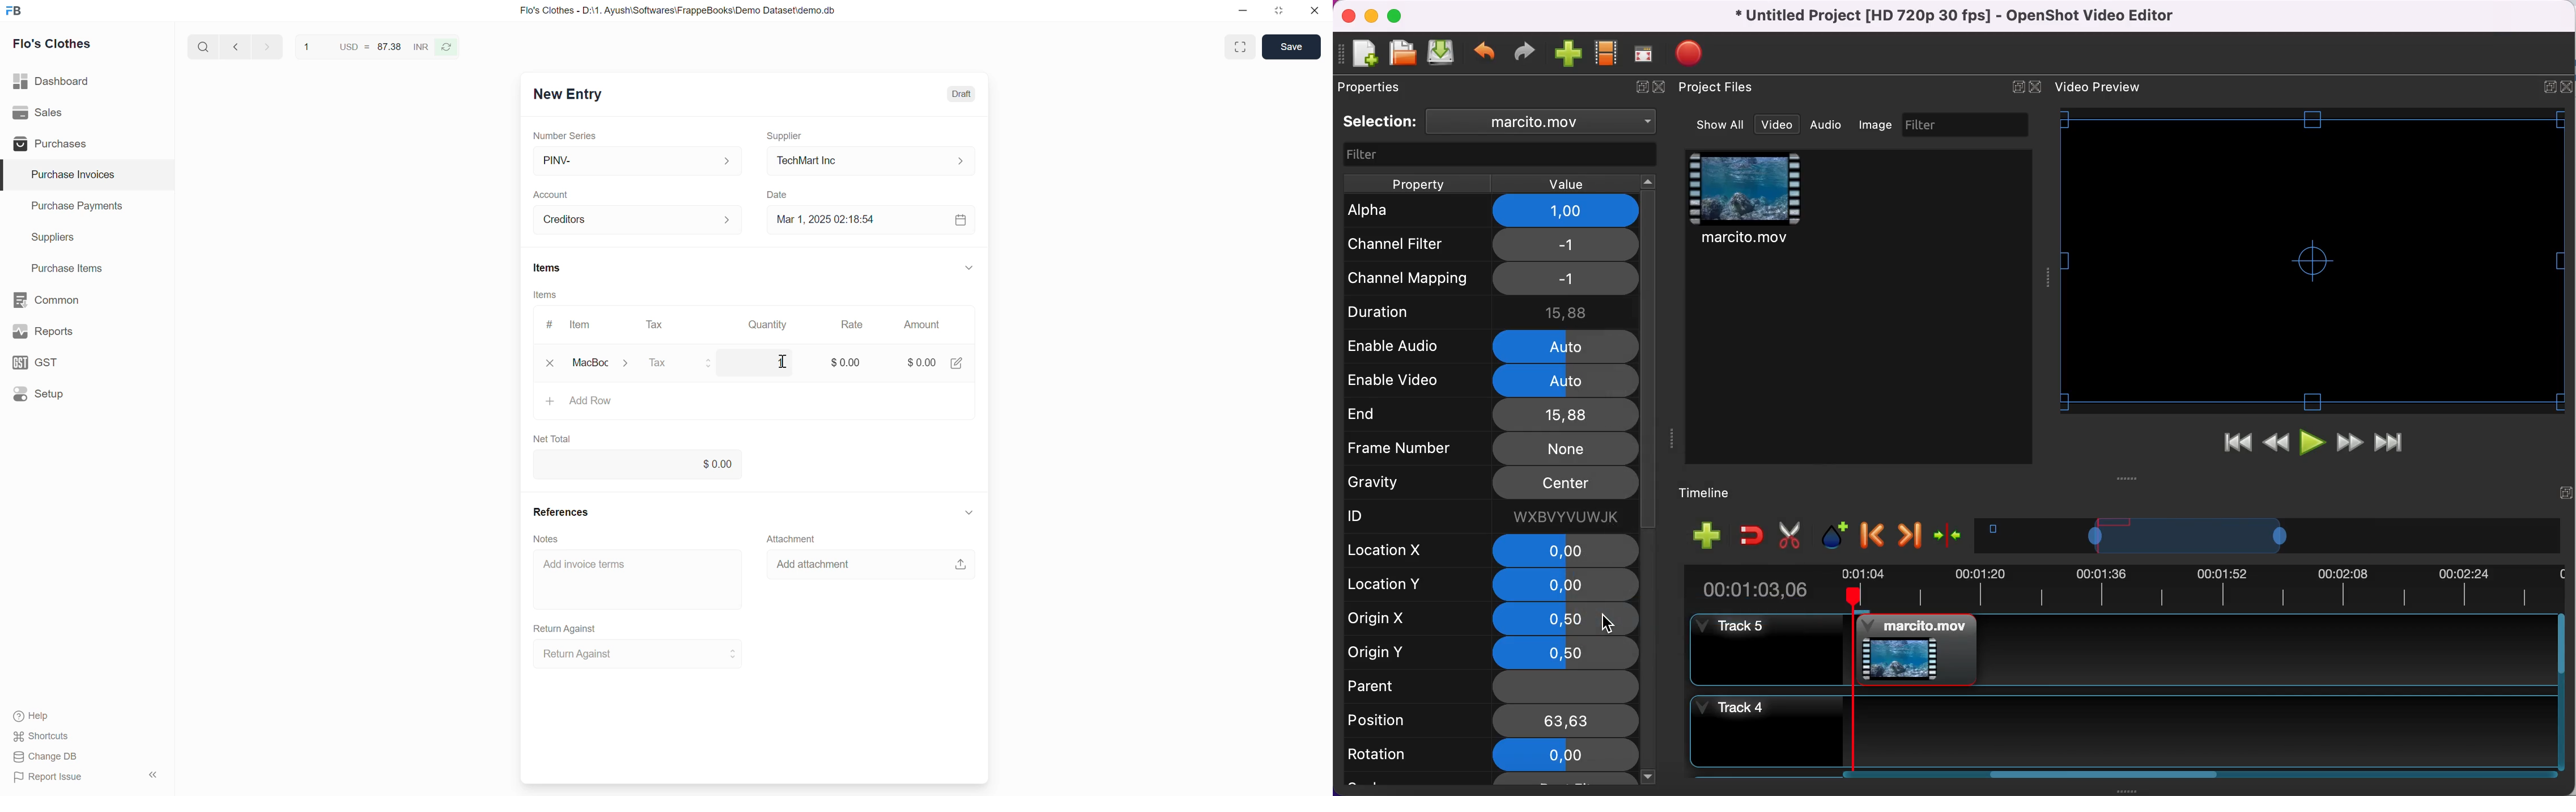 The height and width of the screenshot is (812, 2576). What do you see at coordinates (637, 464) in the screenshot?
I see `0.00` at bounding box center [637, 464].